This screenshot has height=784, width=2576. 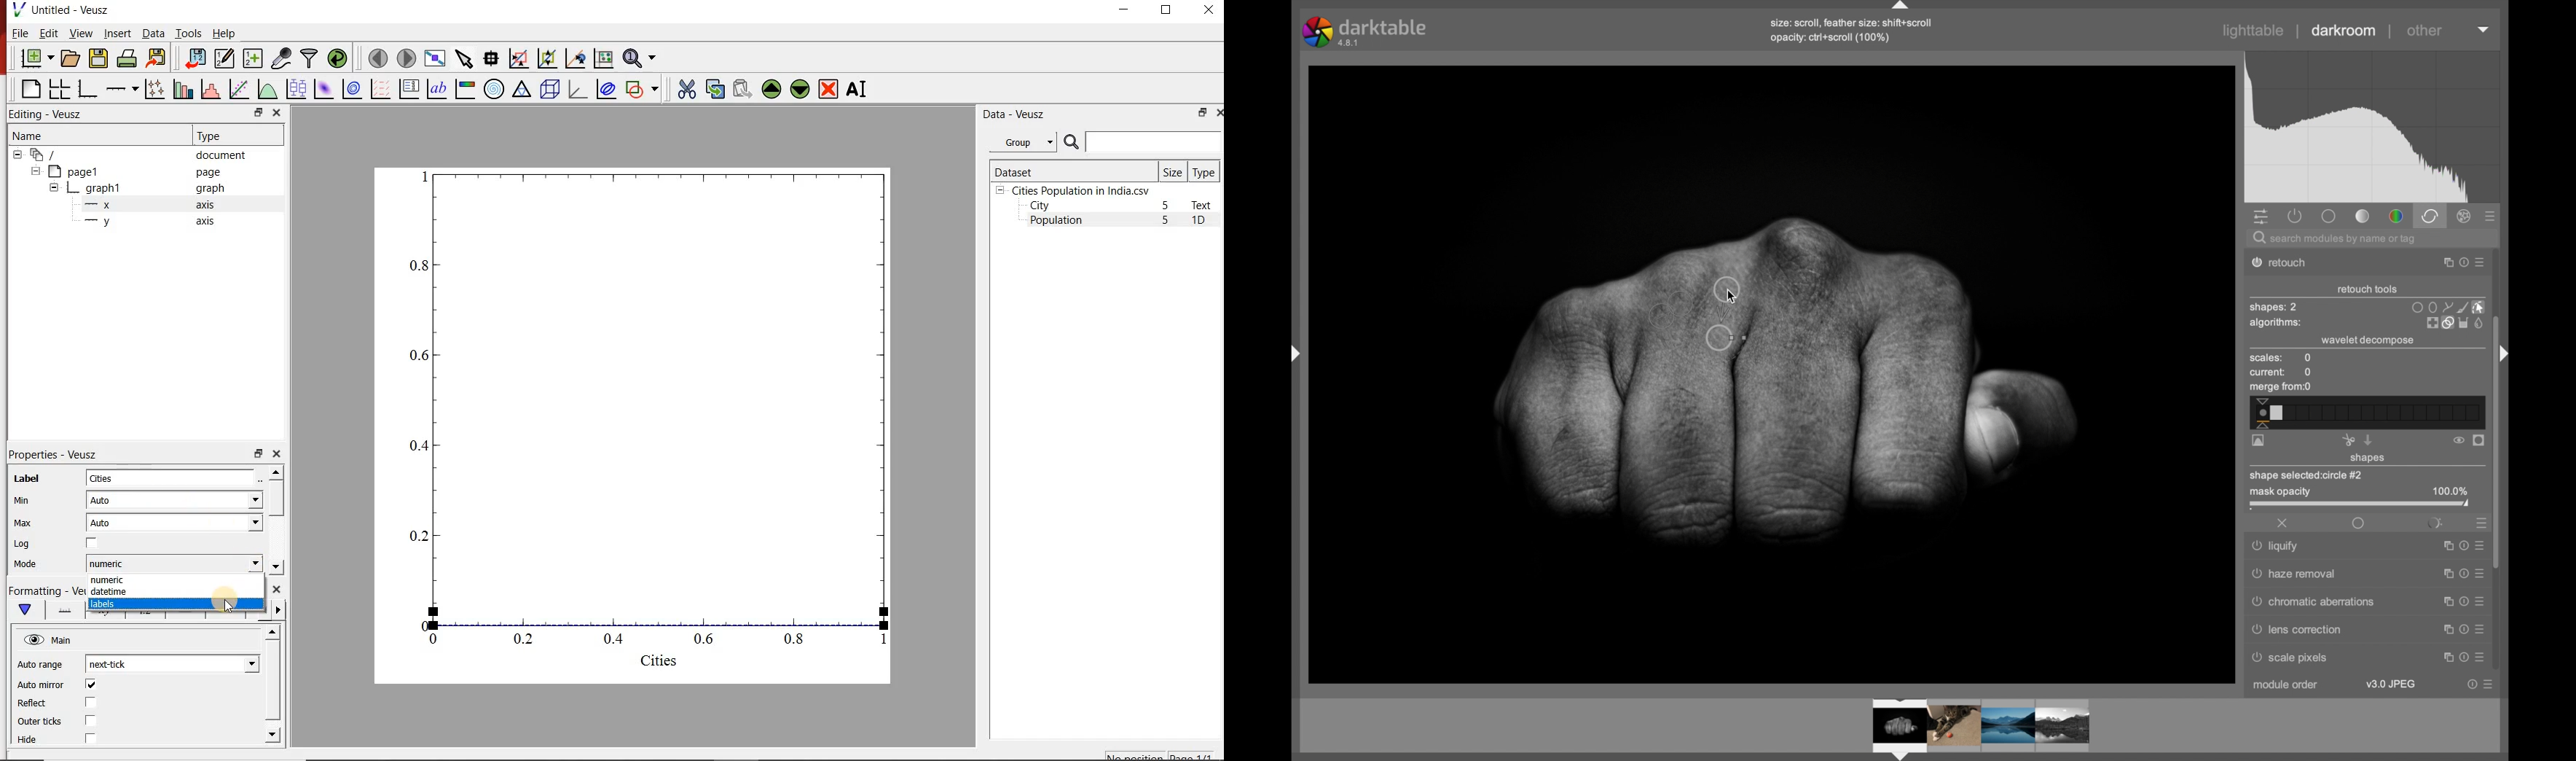 I want to click on Min, so click(x=22, y=501).